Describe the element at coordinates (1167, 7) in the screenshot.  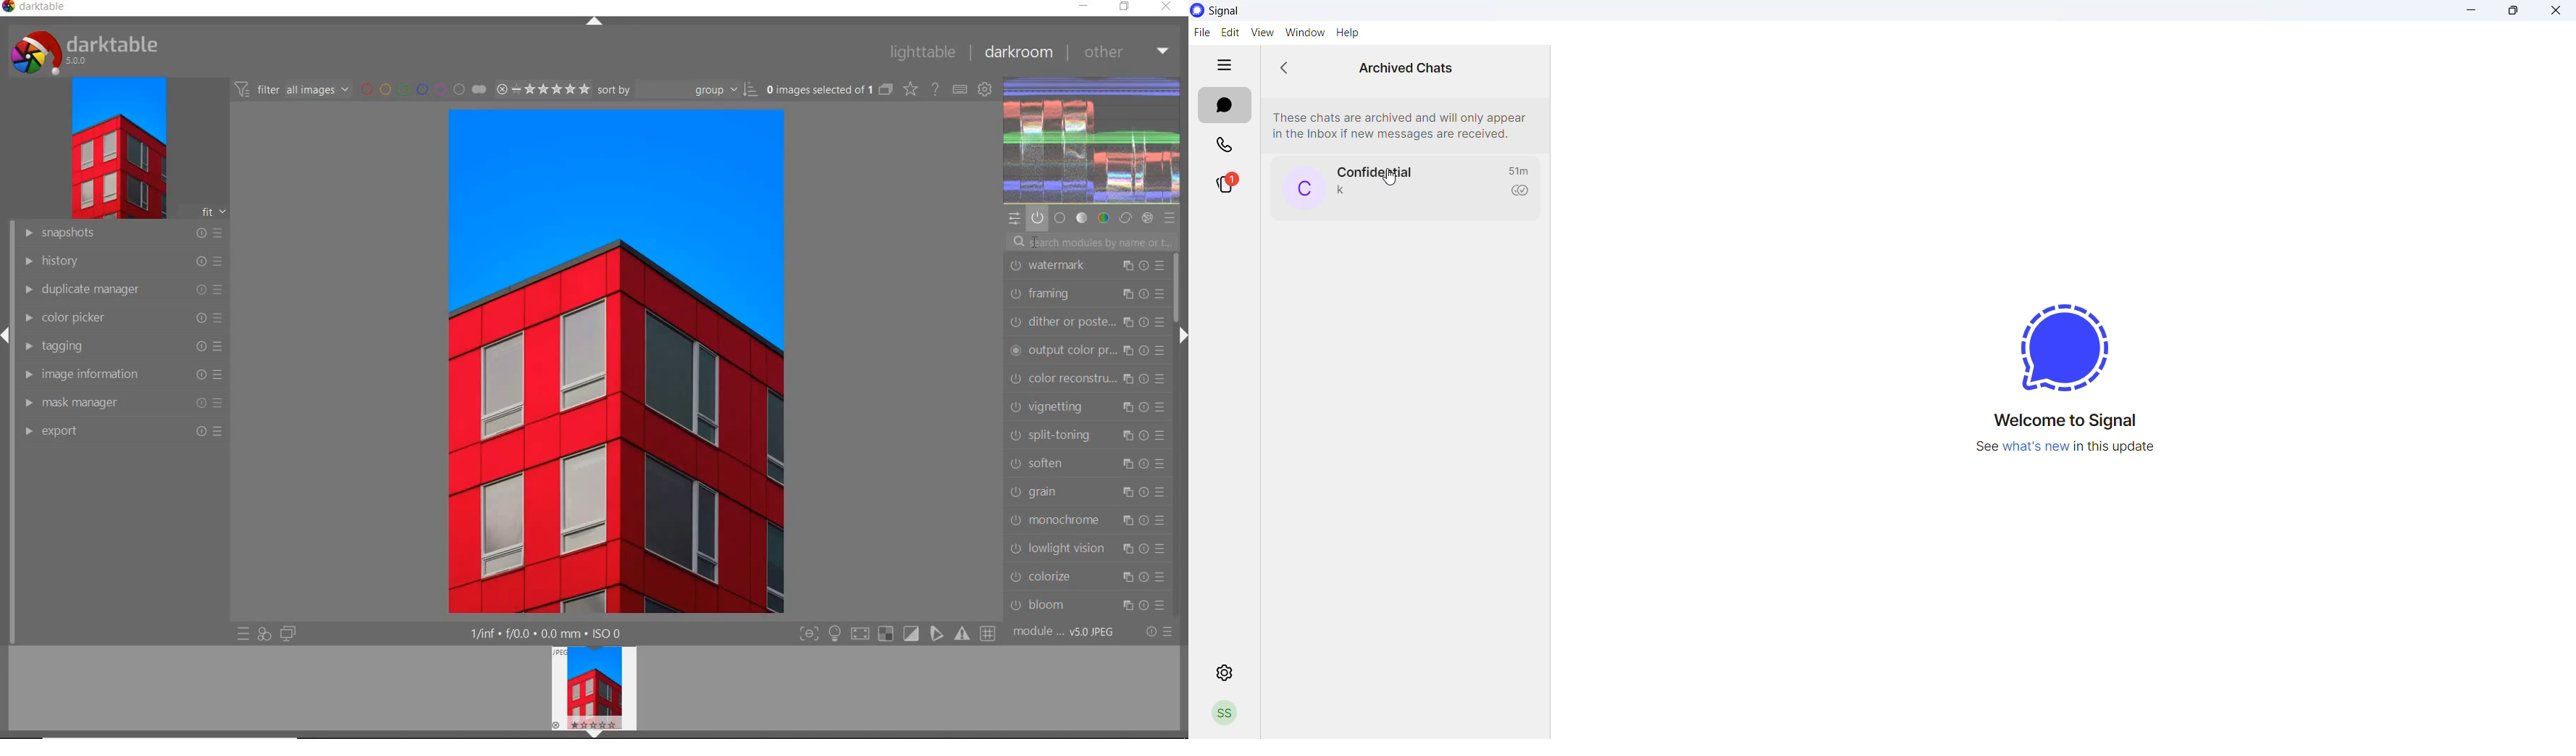
I see `close` at that location.